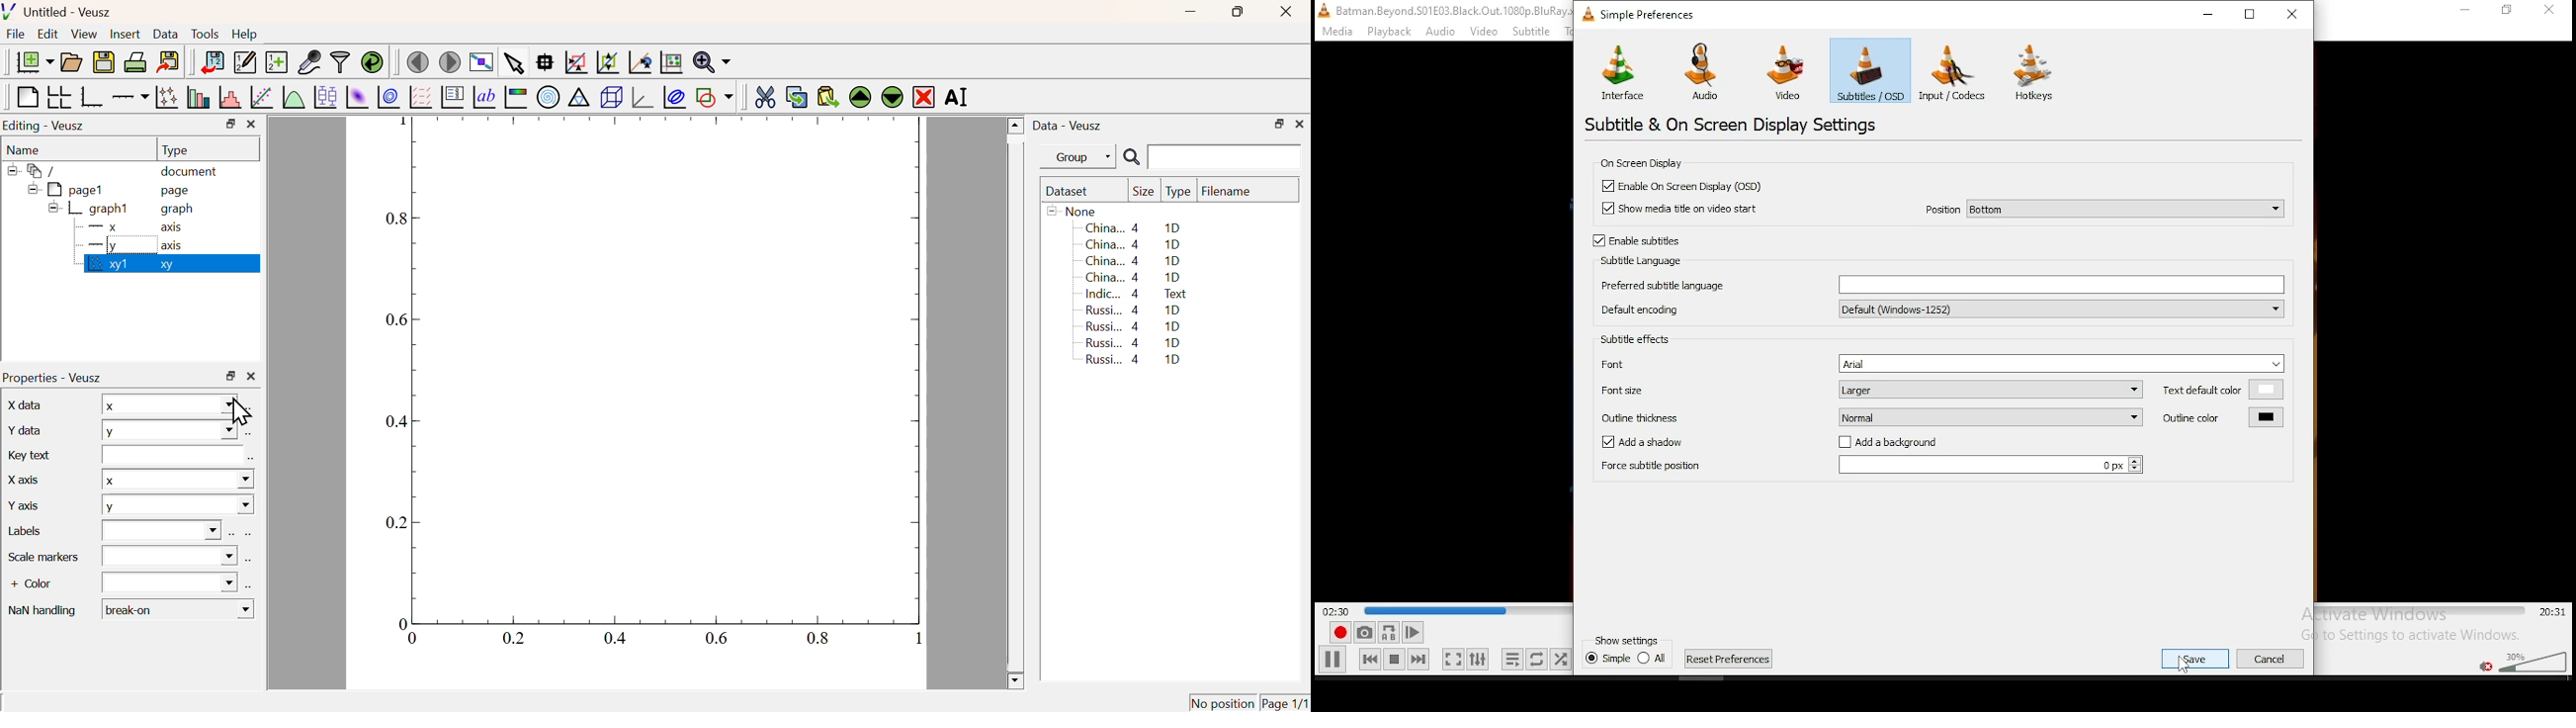 The height and width of the screenshot is (728, 2576). What do you see at coordinates (575, 62) in the screenshot?
I see `Draw rectangle to zoom graph axis` at bounding box center [575, 62].